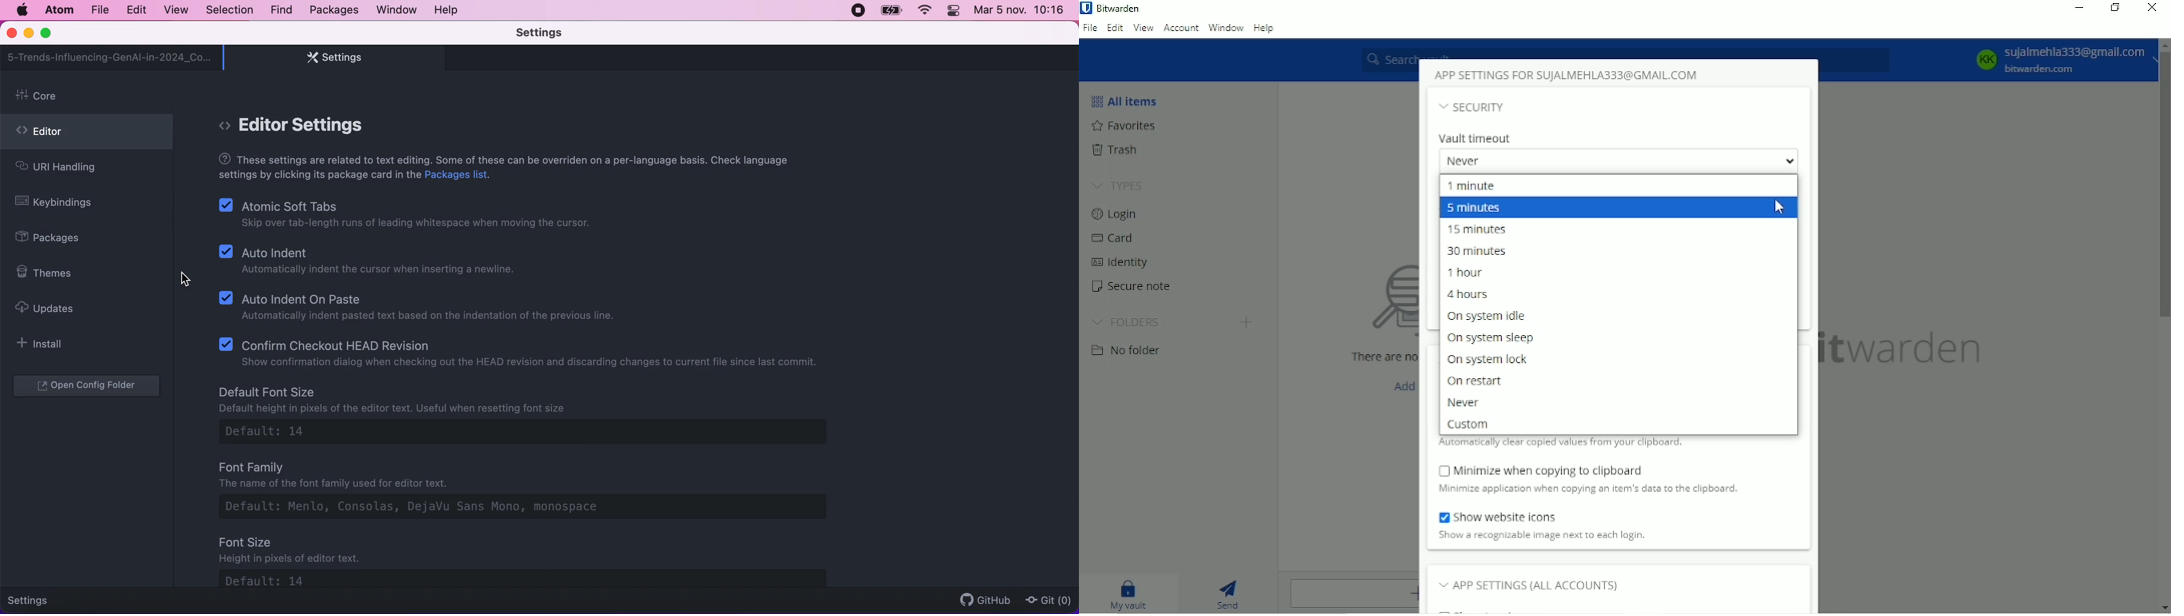 This screenshot has width=2184, height=616. Describe the element at coordinates (1500, 516) in the screenshot. I see `Show website icons` at that location.